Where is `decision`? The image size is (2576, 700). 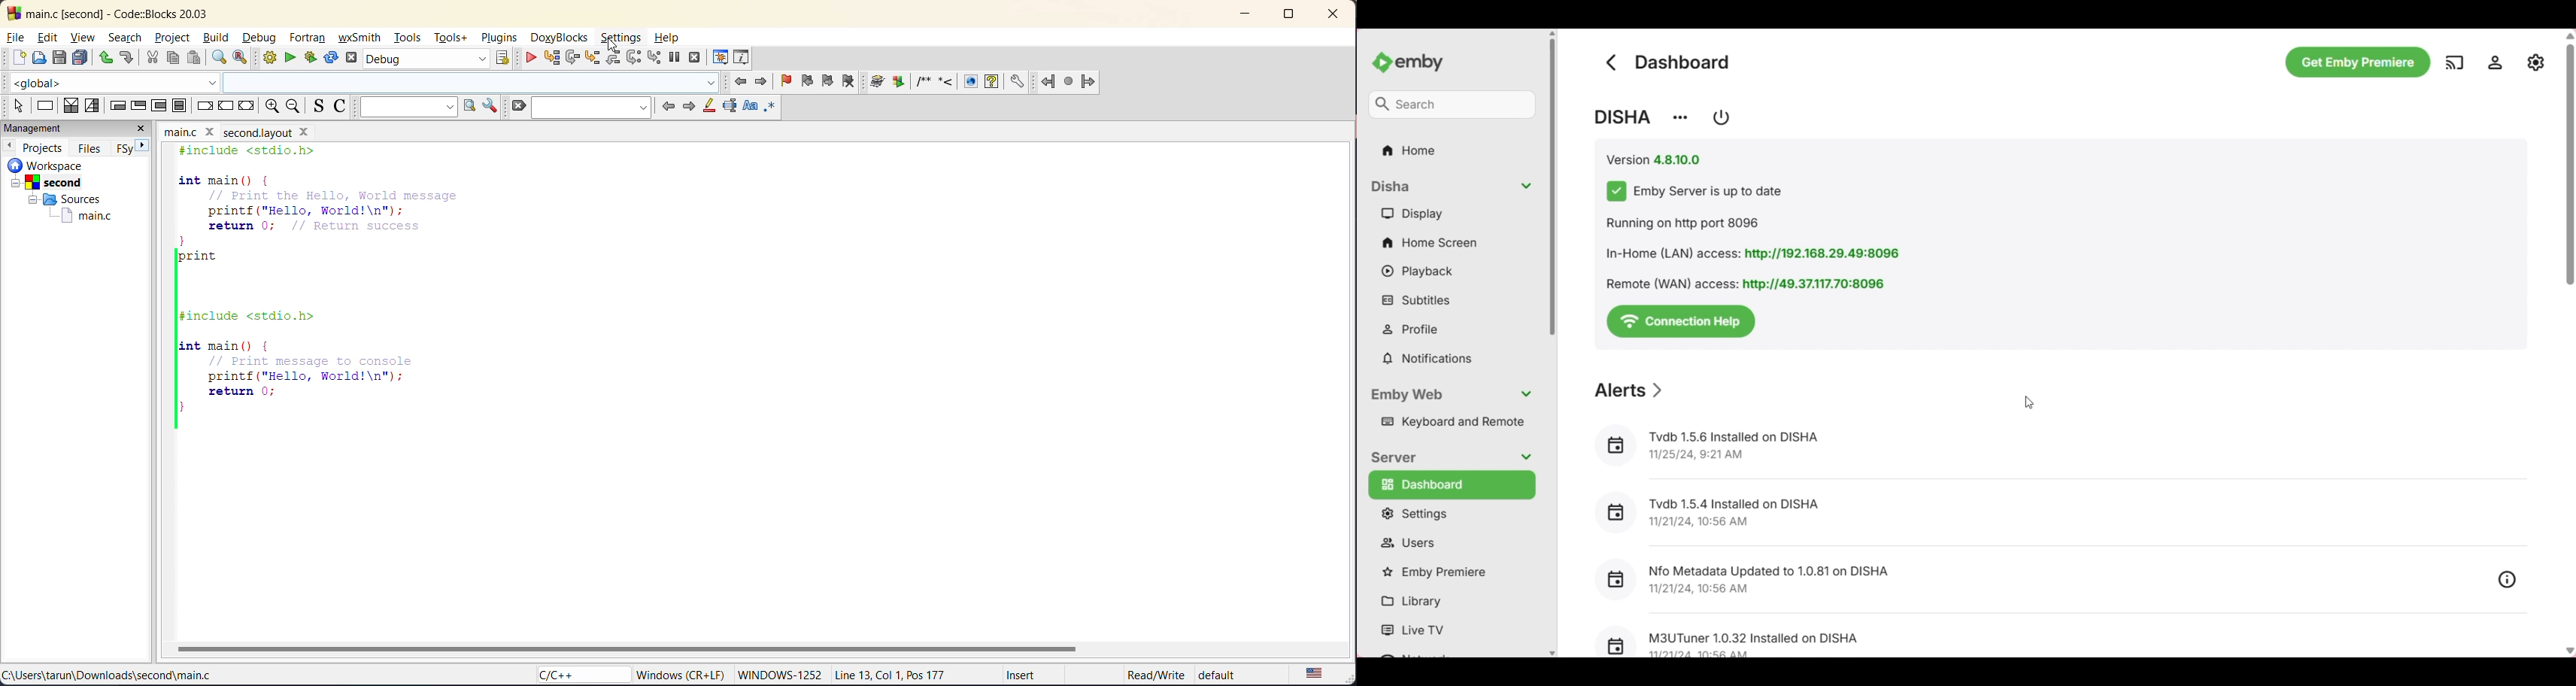 decision is located at coordinates (71, 106).